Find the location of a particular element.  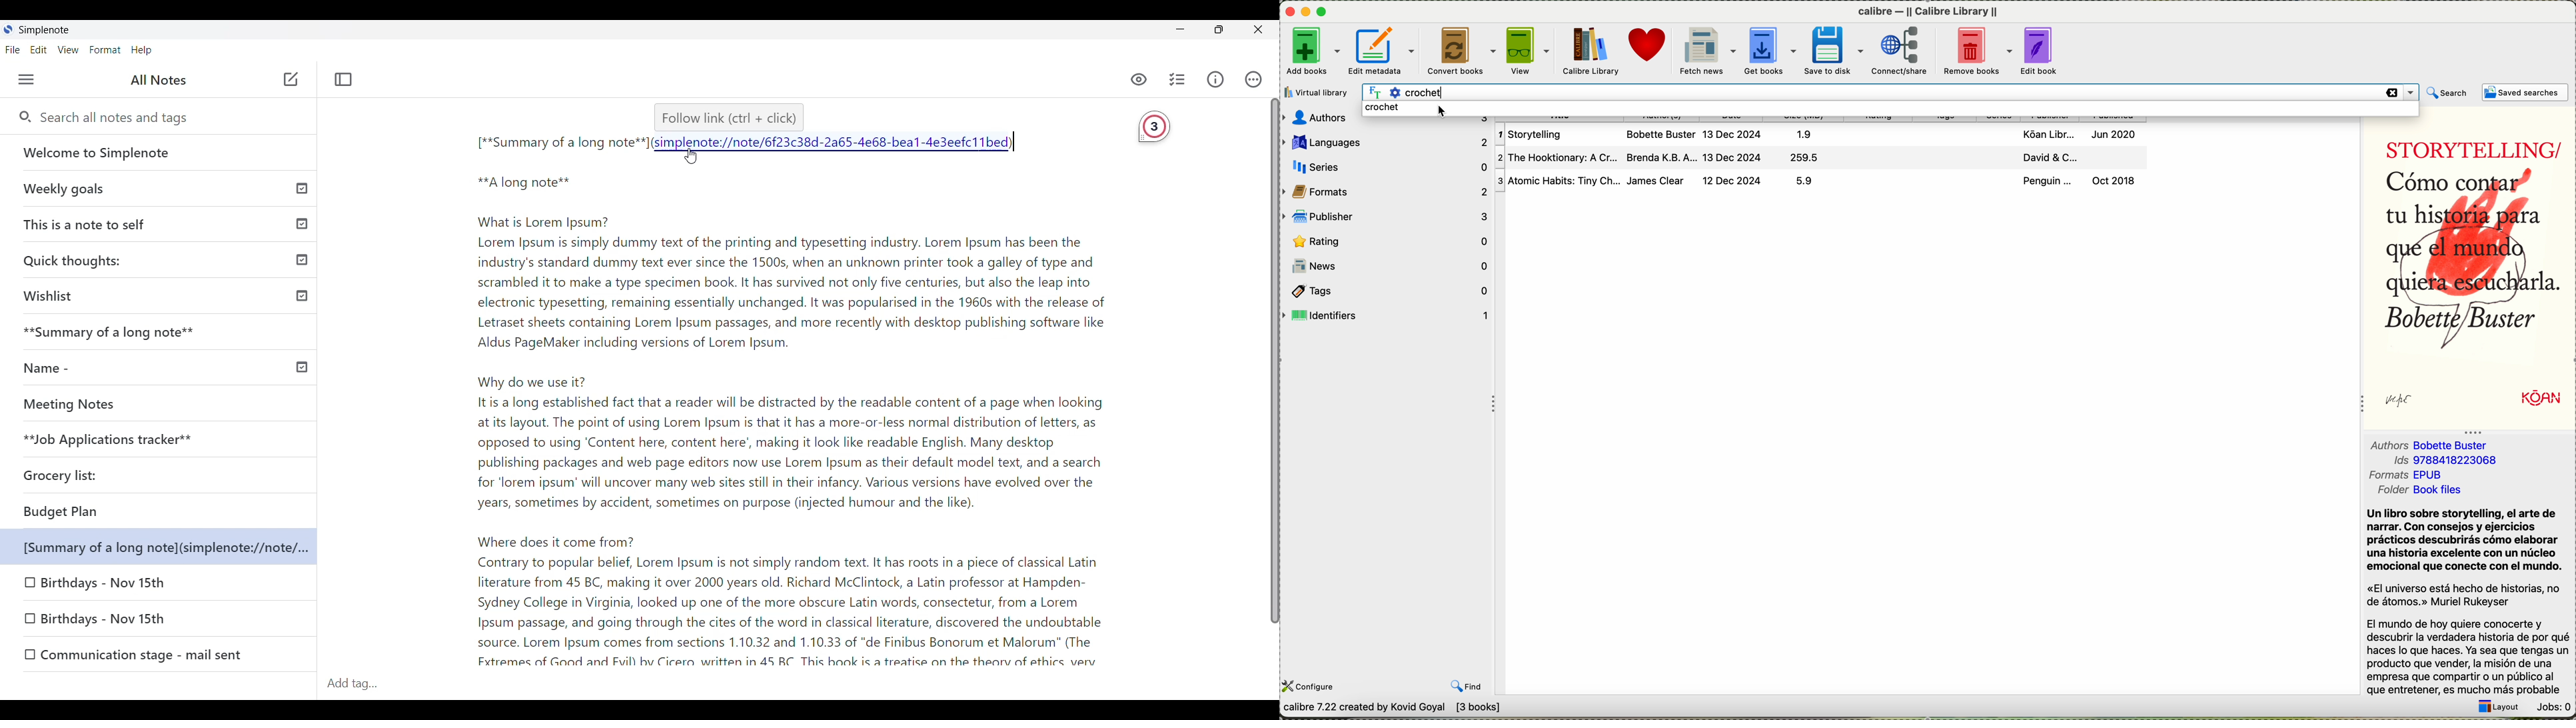

calibre 7.22 created by Kovid Goyal [3 books] is located at coordinates (1394, 709).